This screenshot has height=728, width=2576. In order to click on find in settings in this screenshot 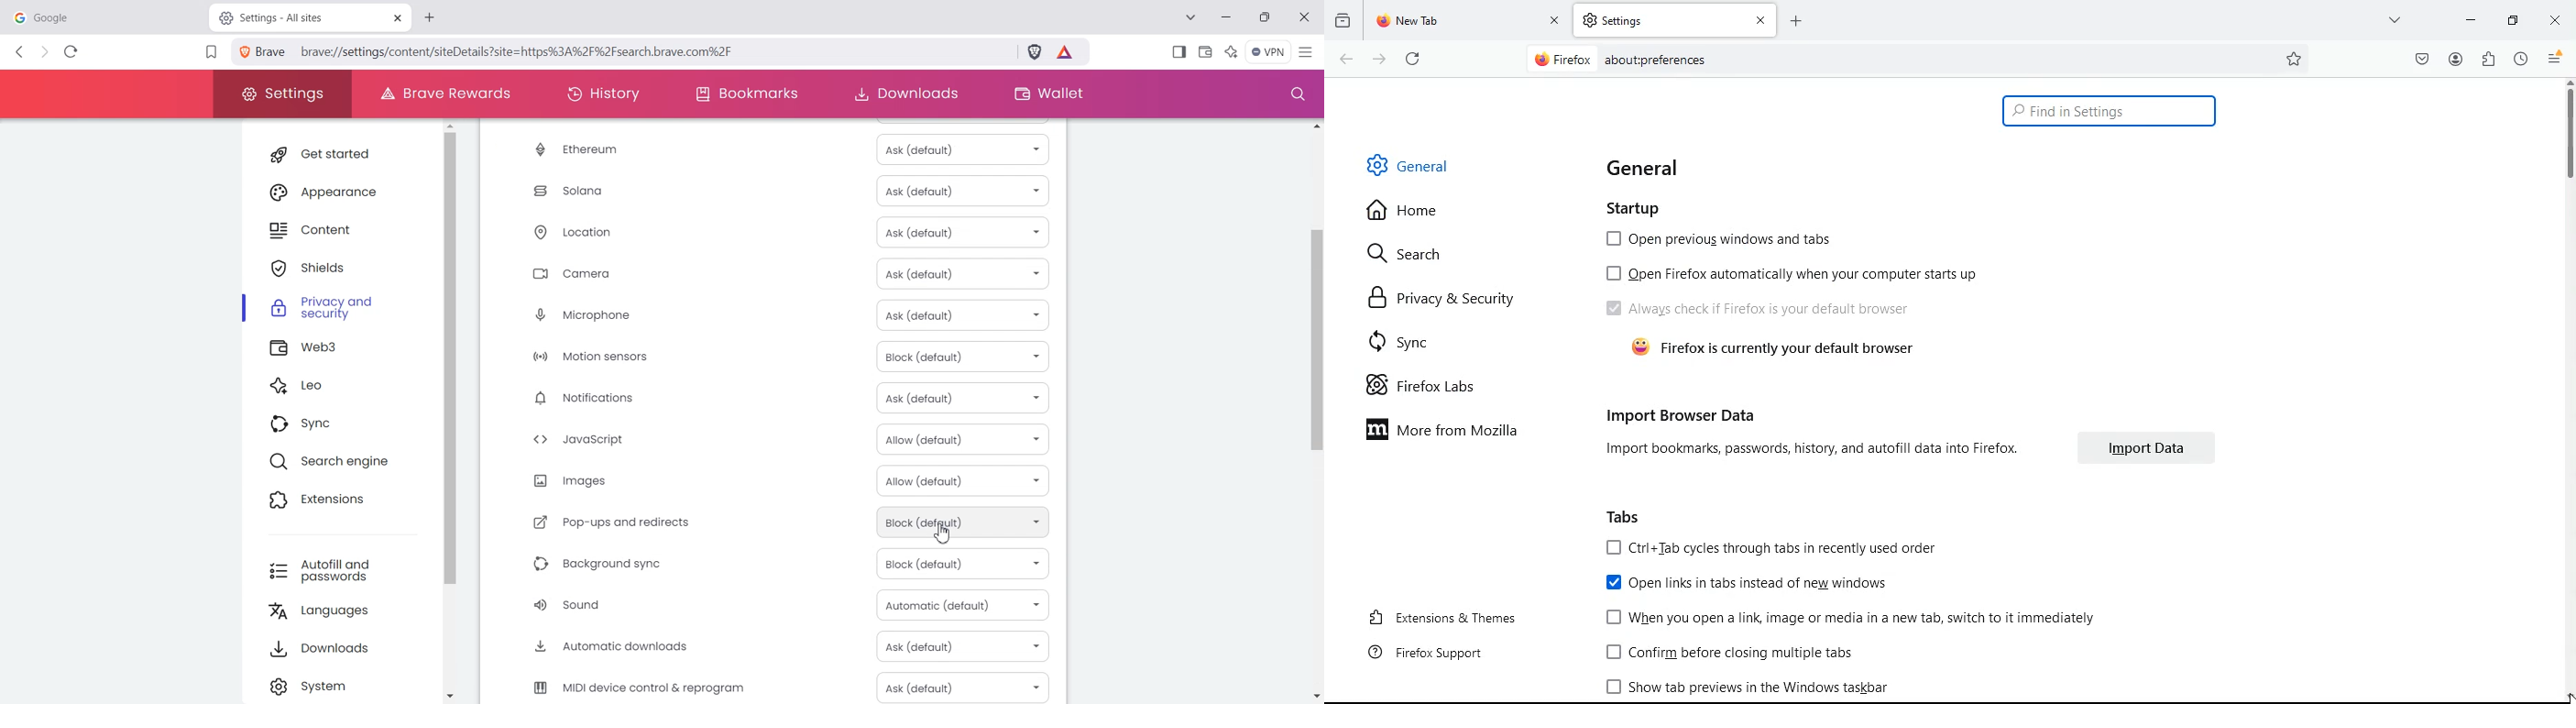, I will do `click(2109, 112)`.